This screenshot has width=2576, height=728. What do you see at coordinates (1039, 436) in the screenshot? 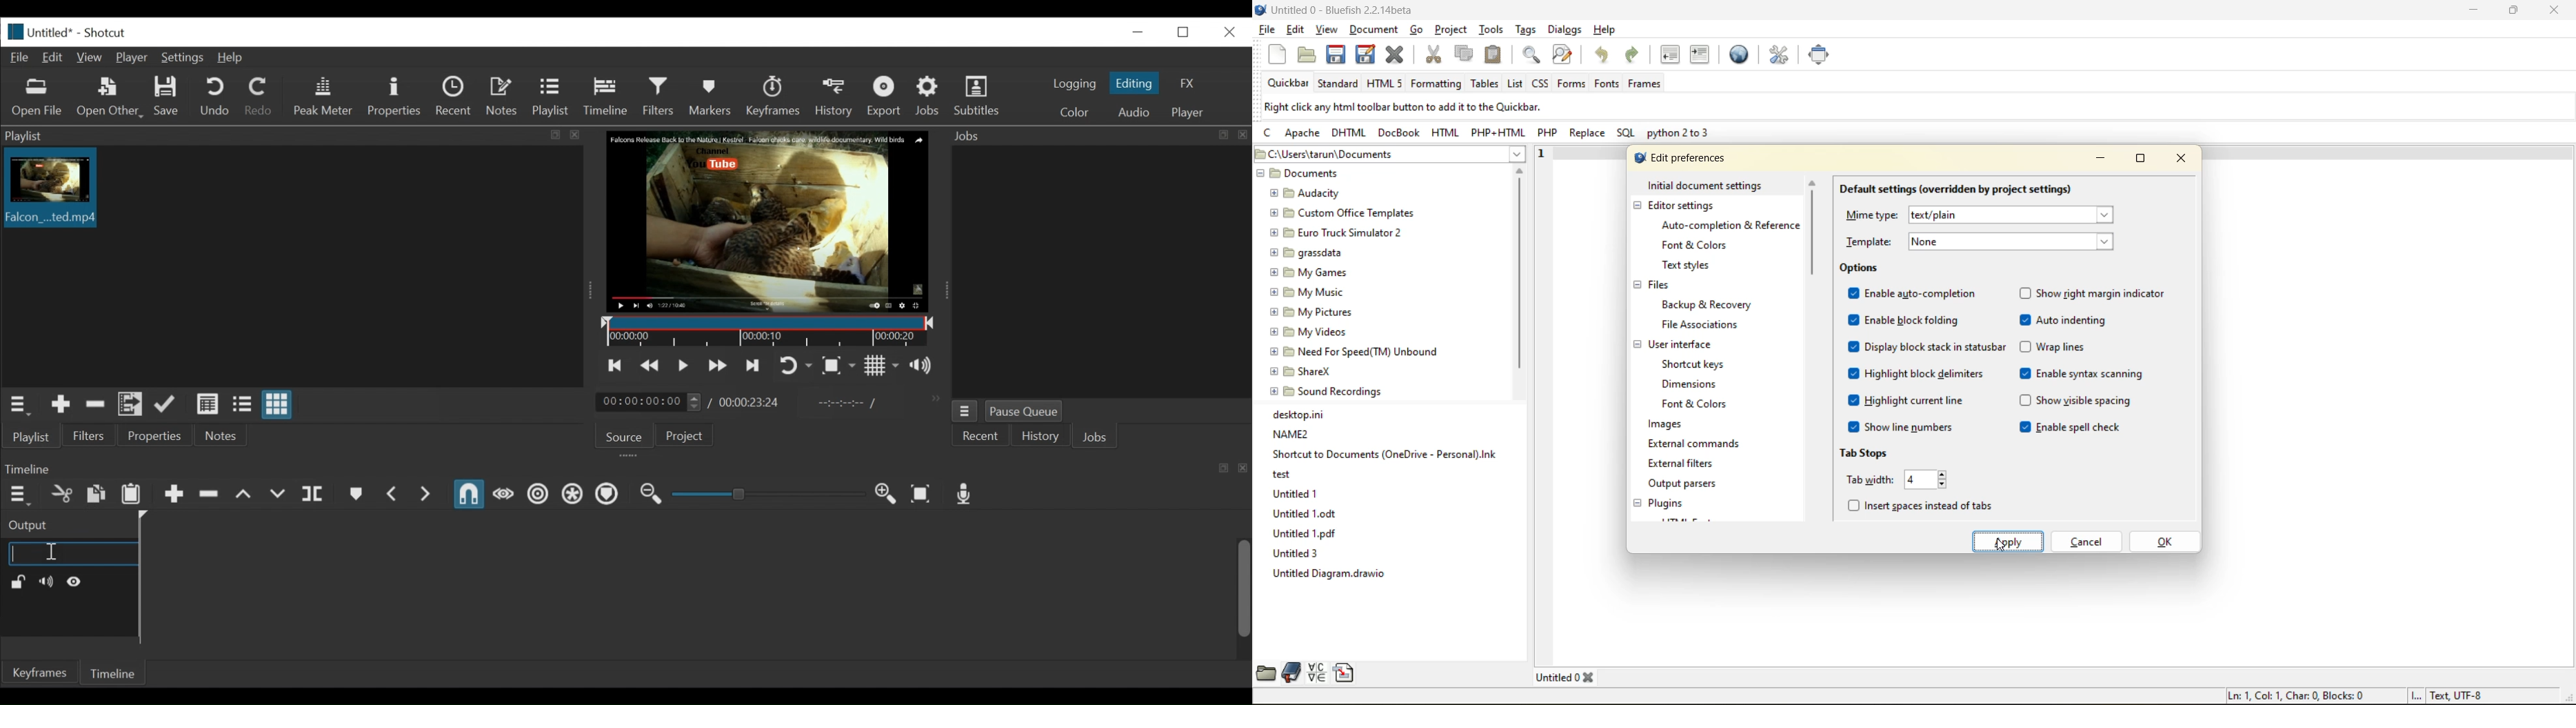
I see `History` at bounding box center [1039, 436].